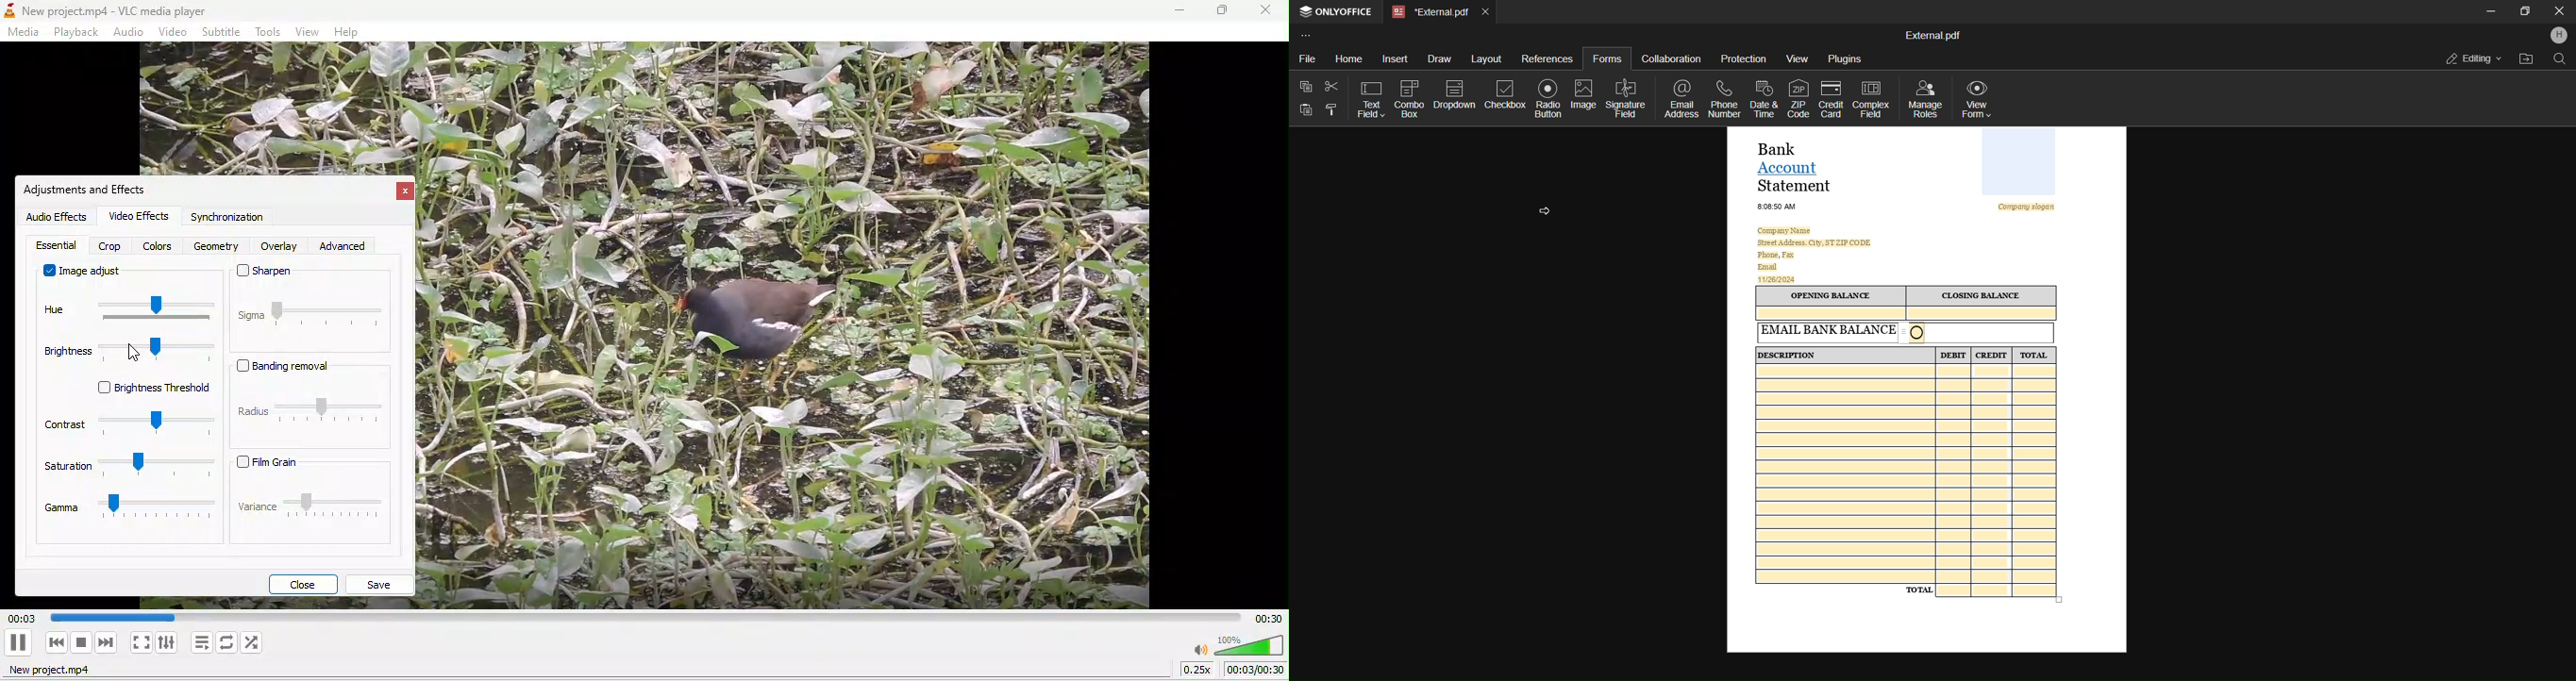 Image resolution: width=2576 pixels, height=700 pixels. Describe the element at coordinates (1933, 35) in the screenshot. I see `file name` at that location.